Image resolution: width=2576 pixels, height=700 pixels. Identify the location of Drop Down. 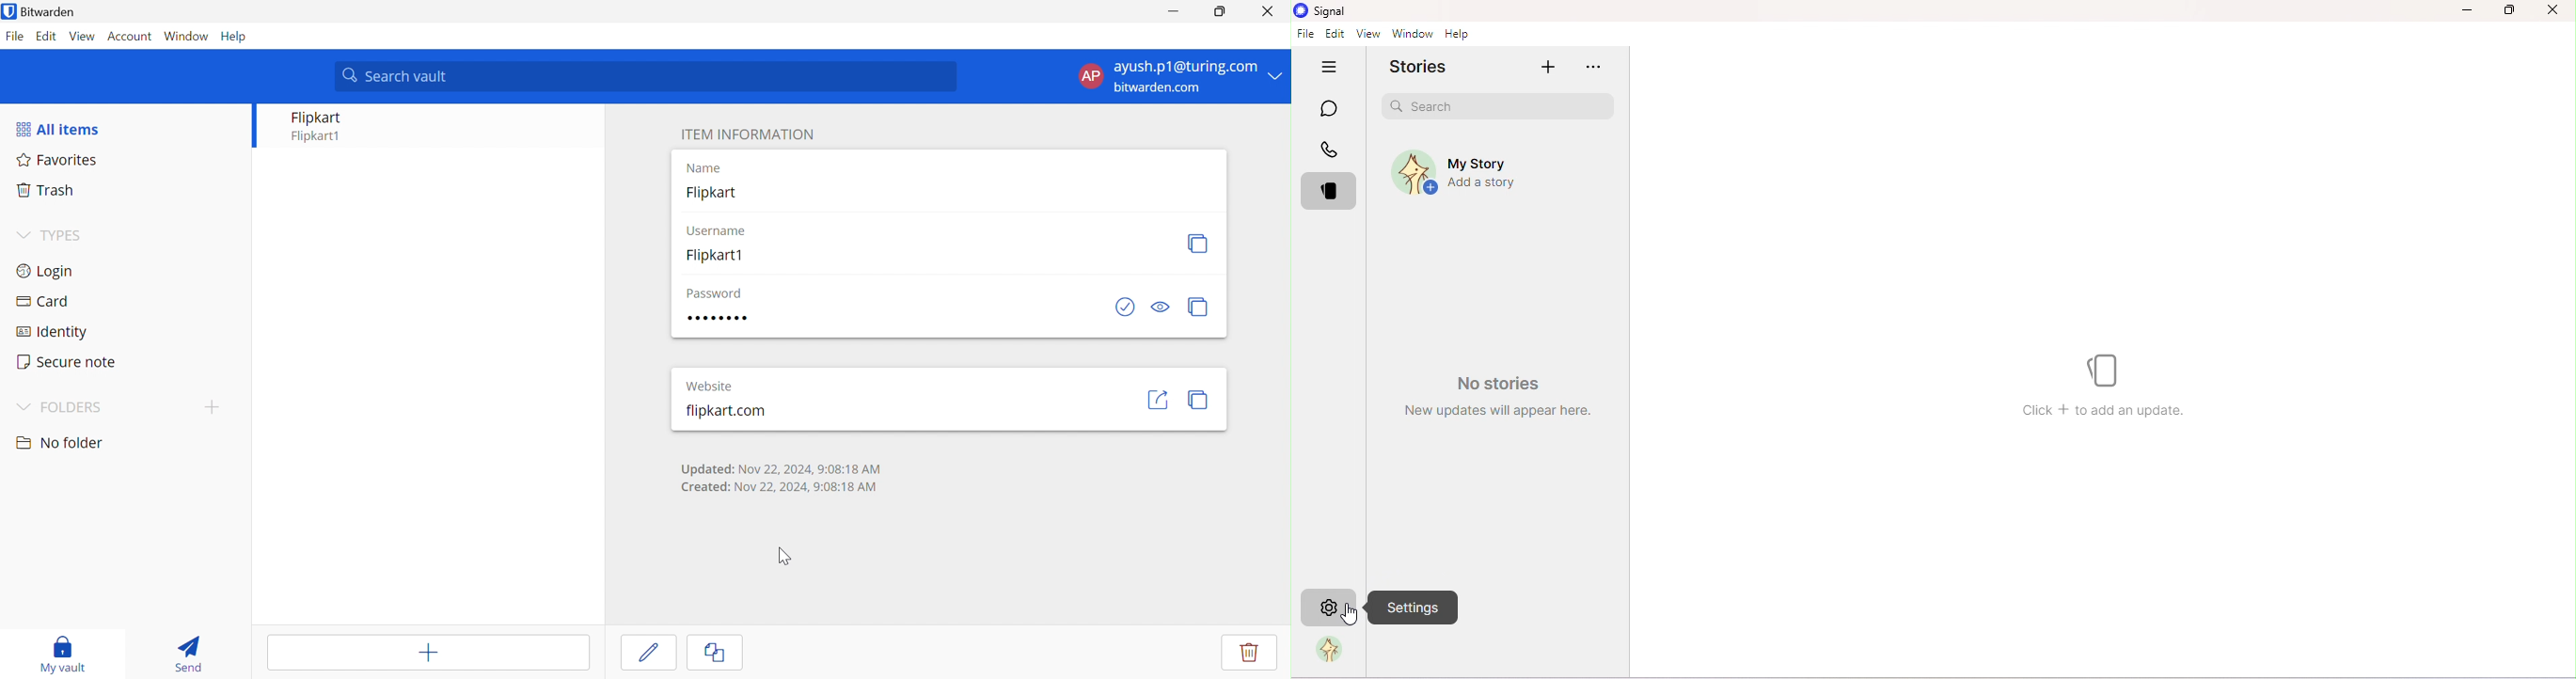
(24, 408).